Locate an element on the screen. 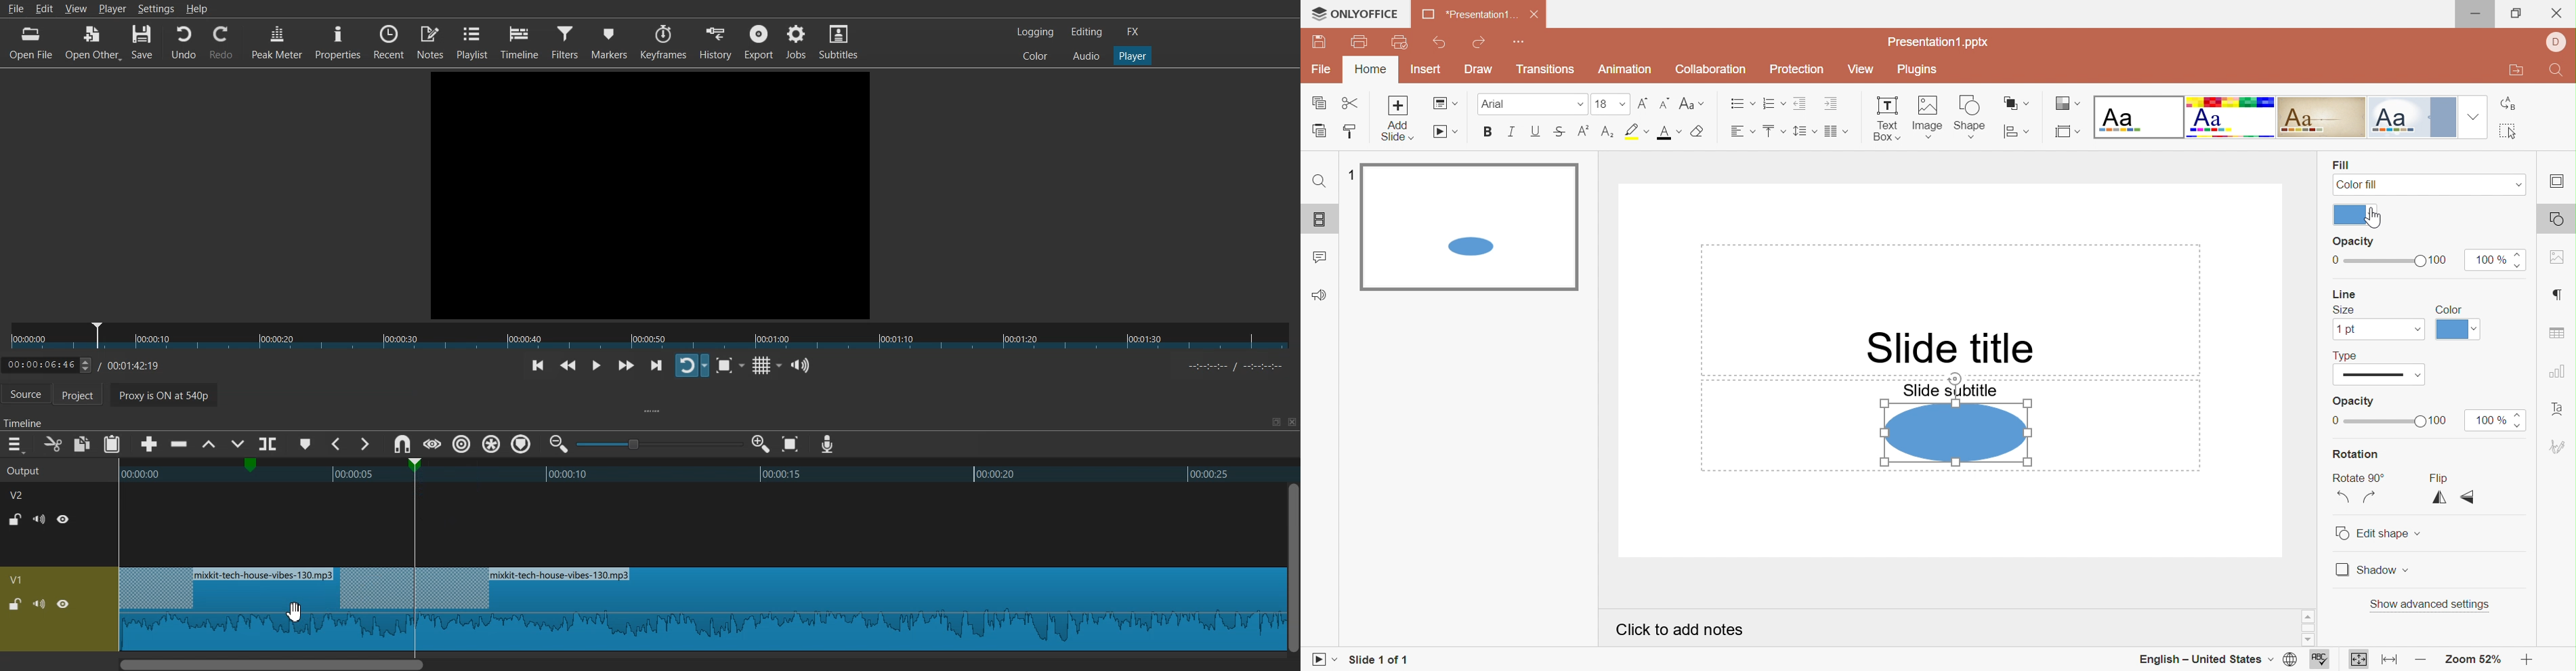 This screenshot has width=2576, height=672. Change slide layout is located at coordinates (1445, 105).